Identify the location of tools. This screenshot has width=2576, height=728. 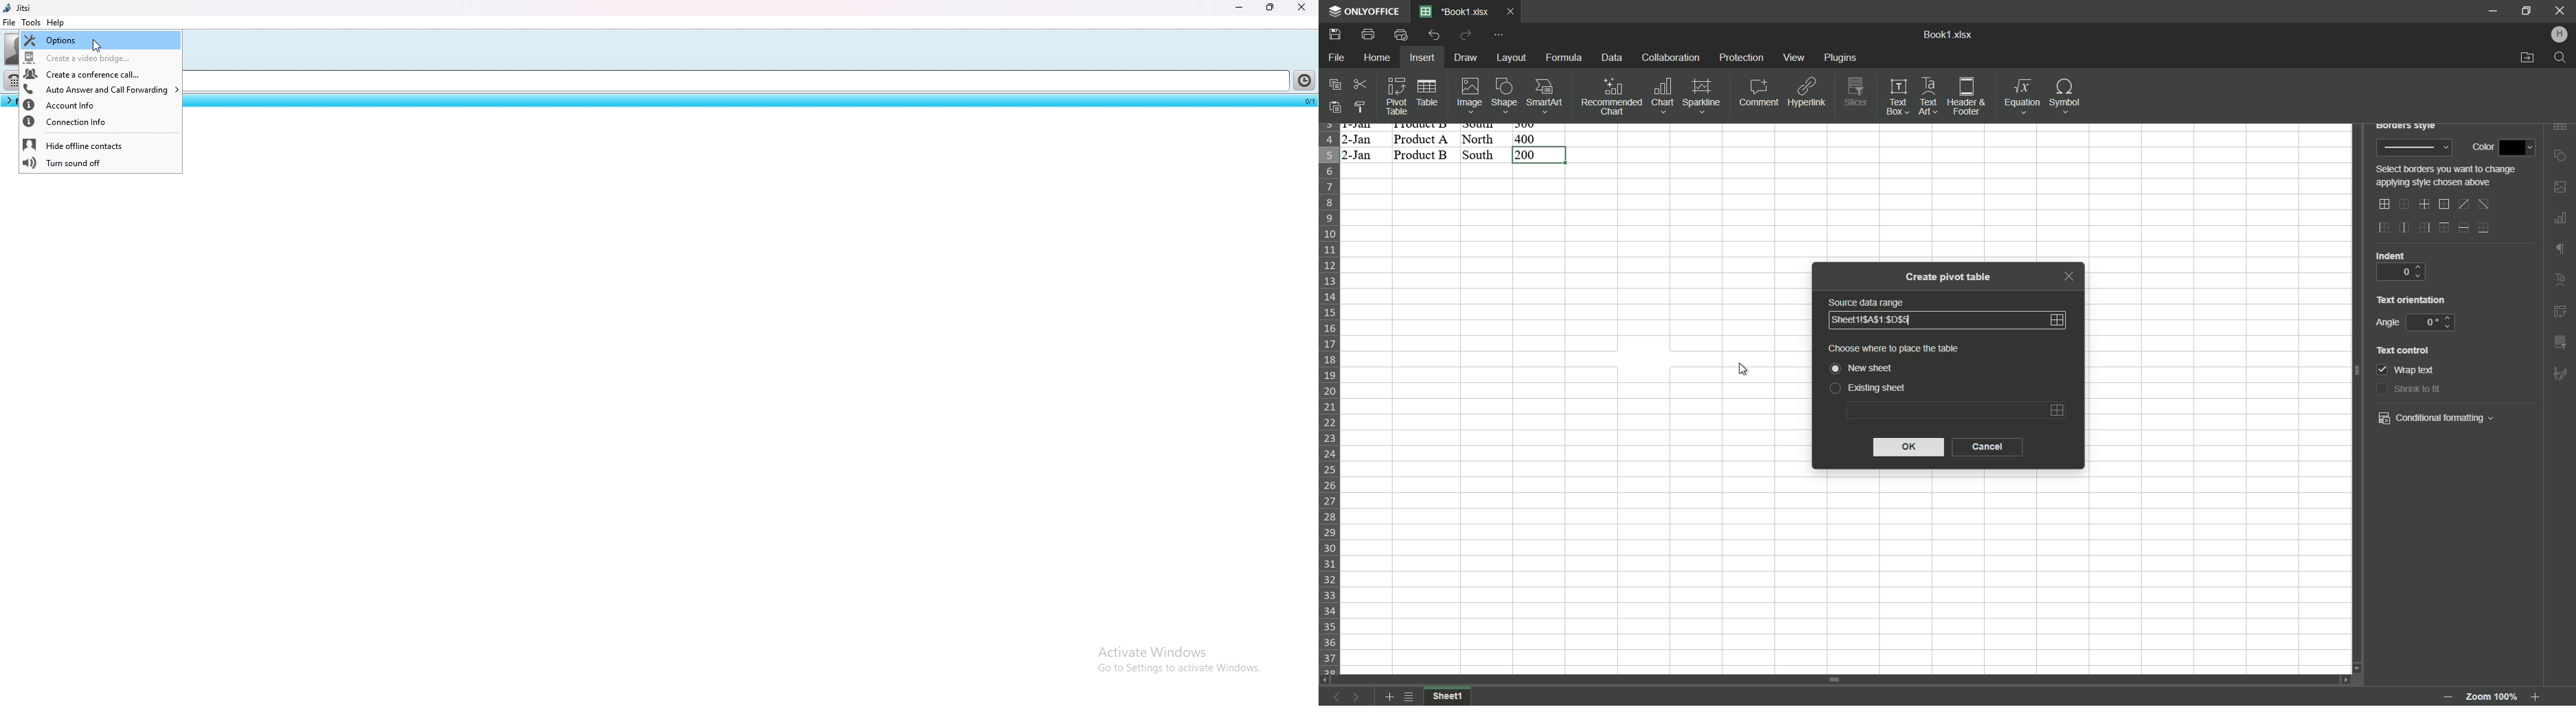
(31, 22).